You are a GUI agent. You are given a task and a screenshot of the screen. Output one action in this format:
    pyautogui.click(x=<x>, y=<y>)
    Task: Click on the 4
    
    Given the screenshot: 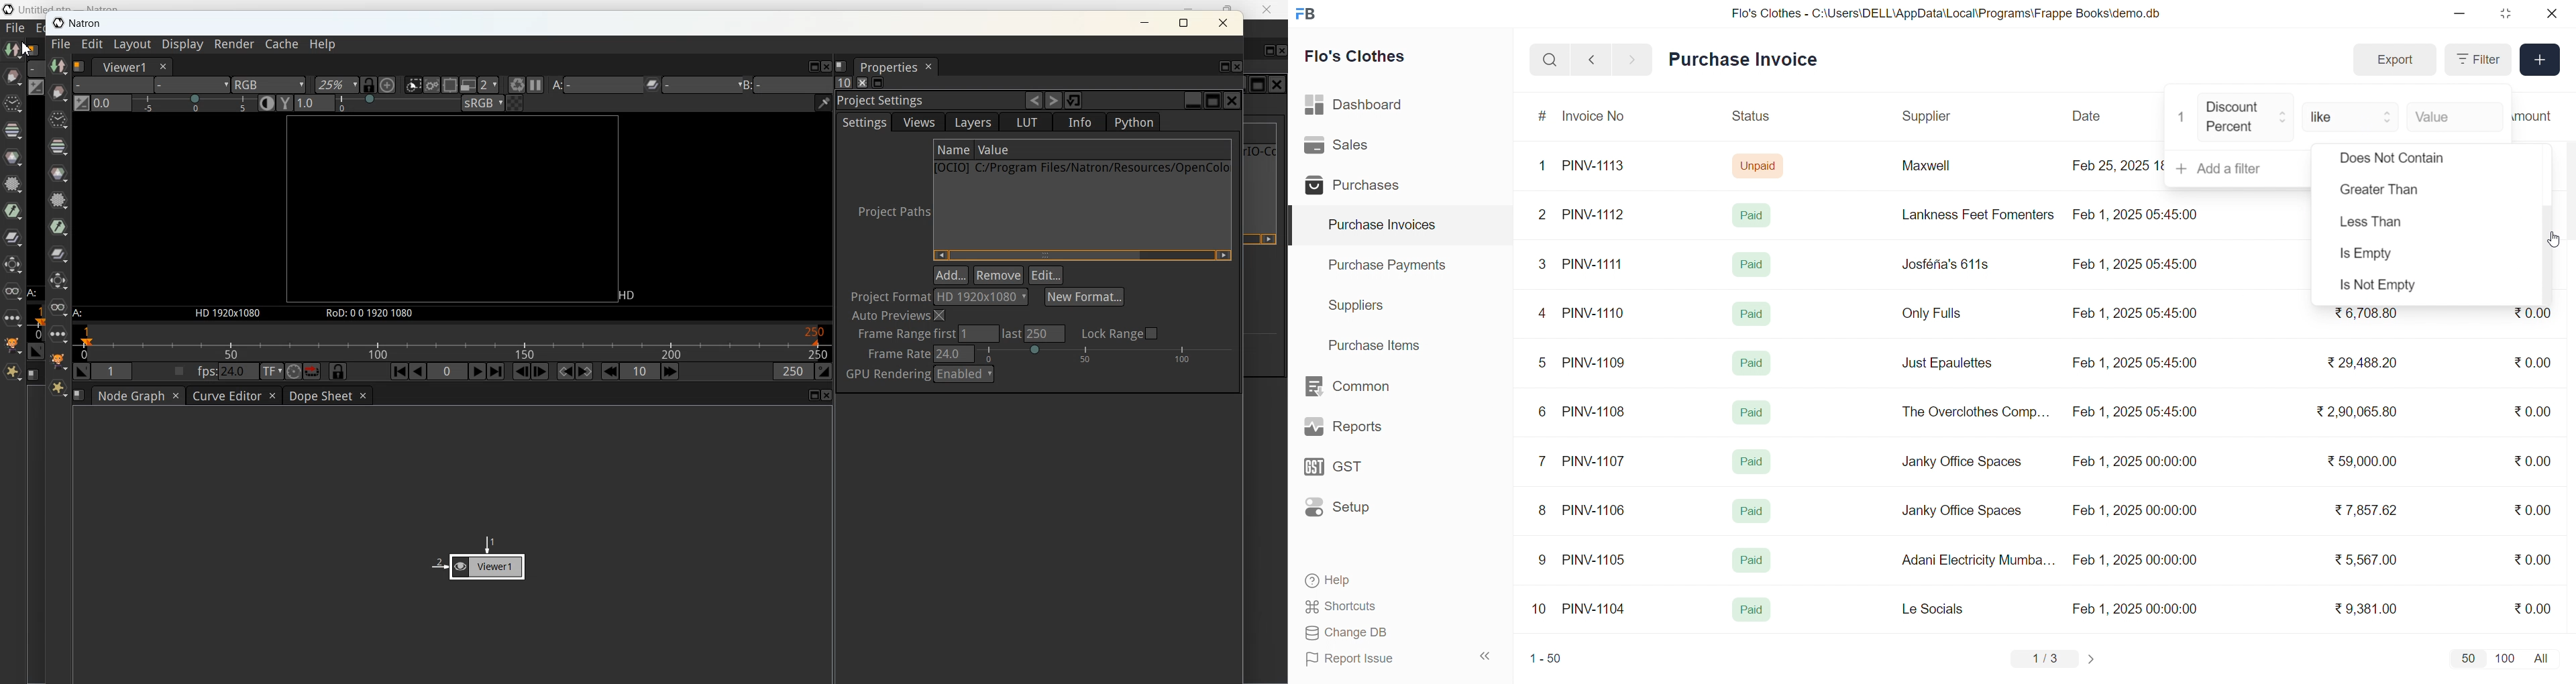 What is the action you would take?
    pyautogui.click(x=1545, y=314)
    